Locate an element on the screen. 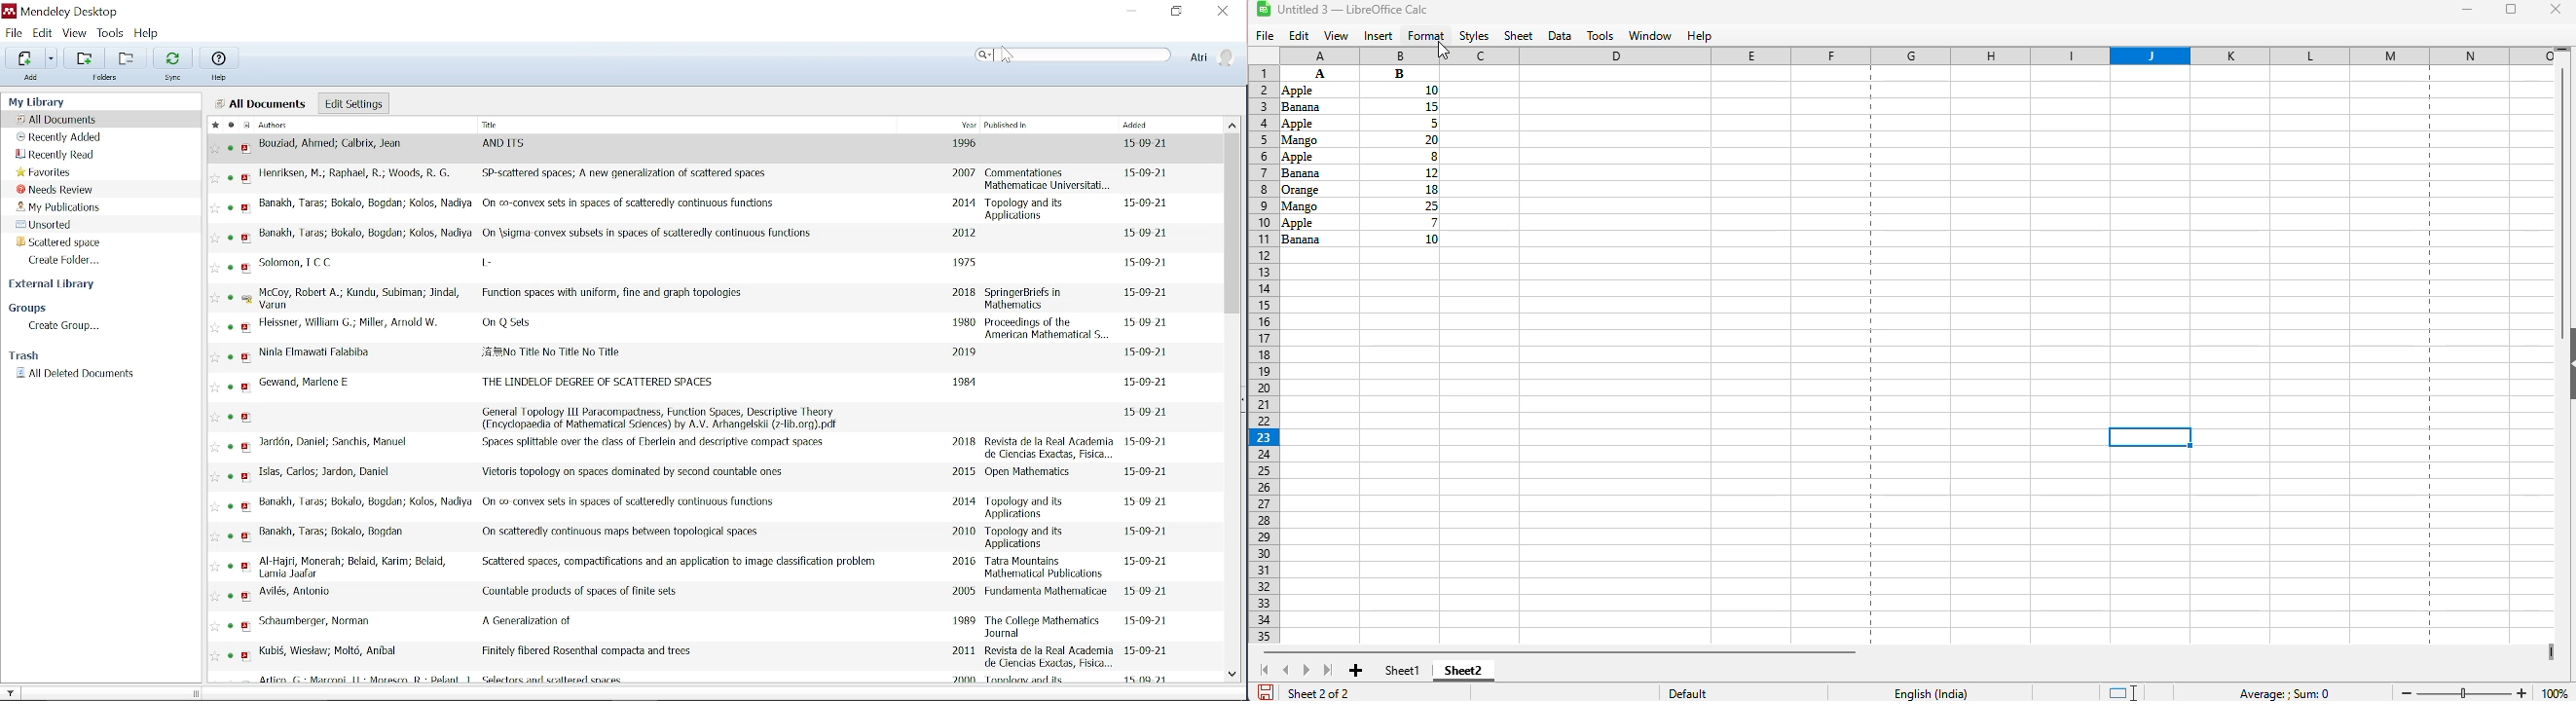 The height and width of the screenshot is (728, 2576). data is located at coordinates (1560, 37).